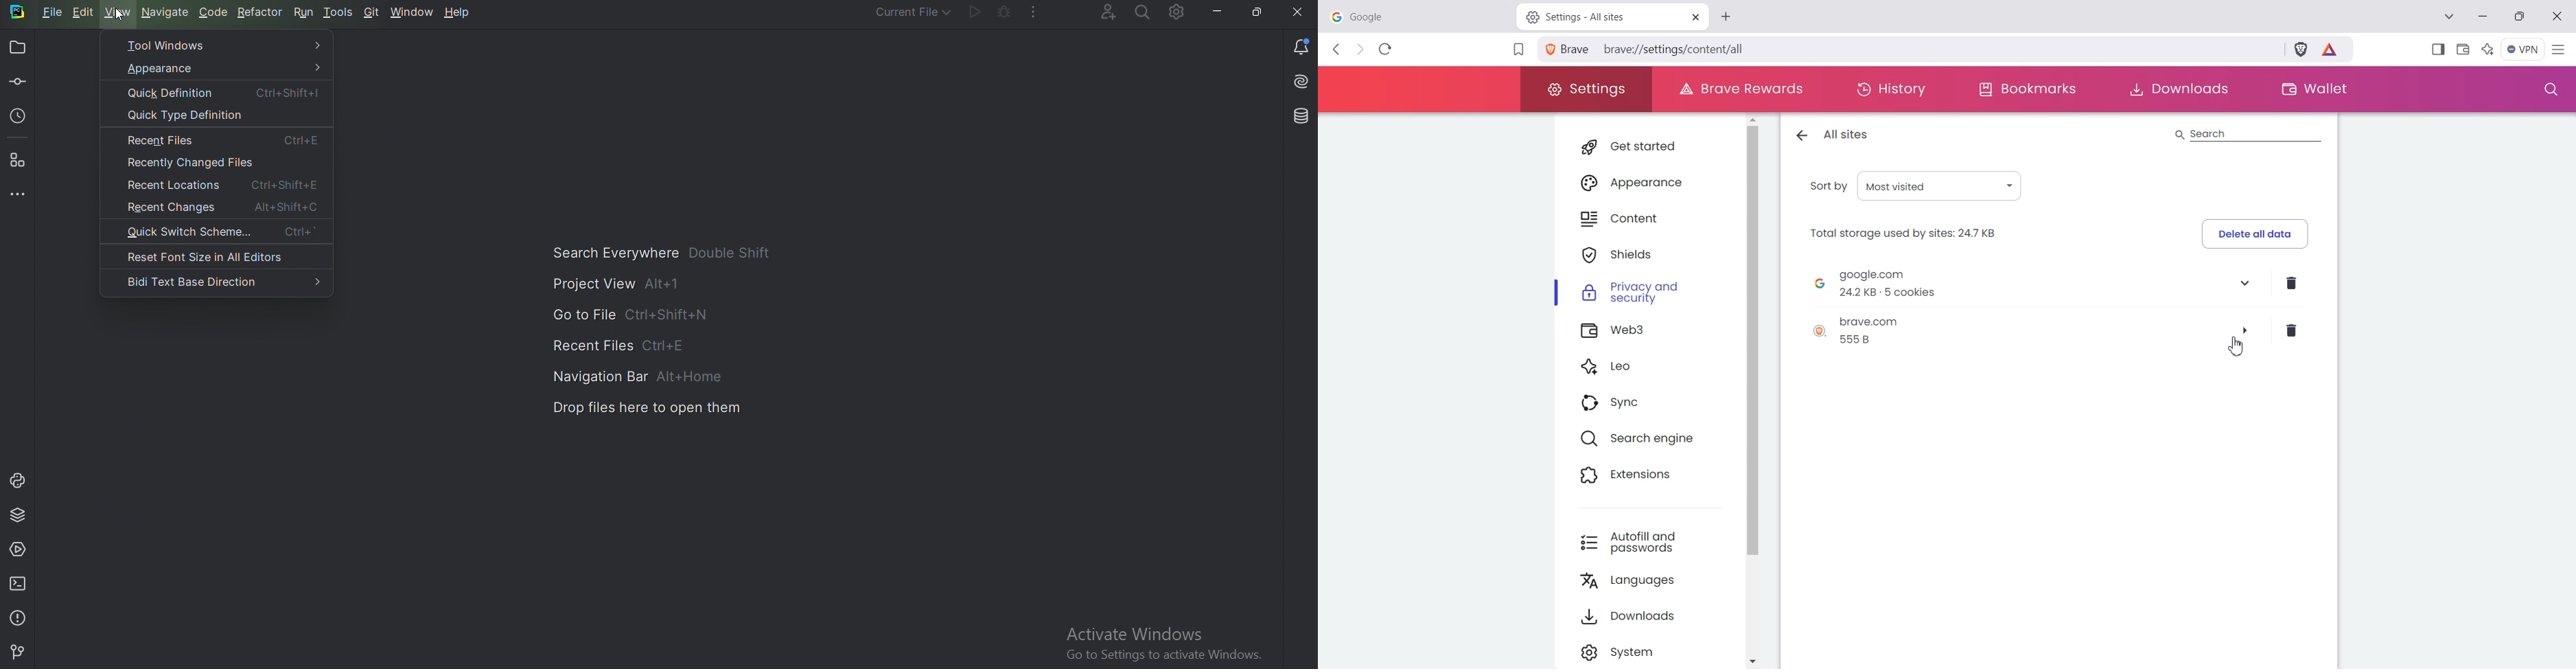 This screenshot has width=2576, height=672. Describe the element at coordinates (165, 13) in the screenshot. I see `Navigate` at that location.